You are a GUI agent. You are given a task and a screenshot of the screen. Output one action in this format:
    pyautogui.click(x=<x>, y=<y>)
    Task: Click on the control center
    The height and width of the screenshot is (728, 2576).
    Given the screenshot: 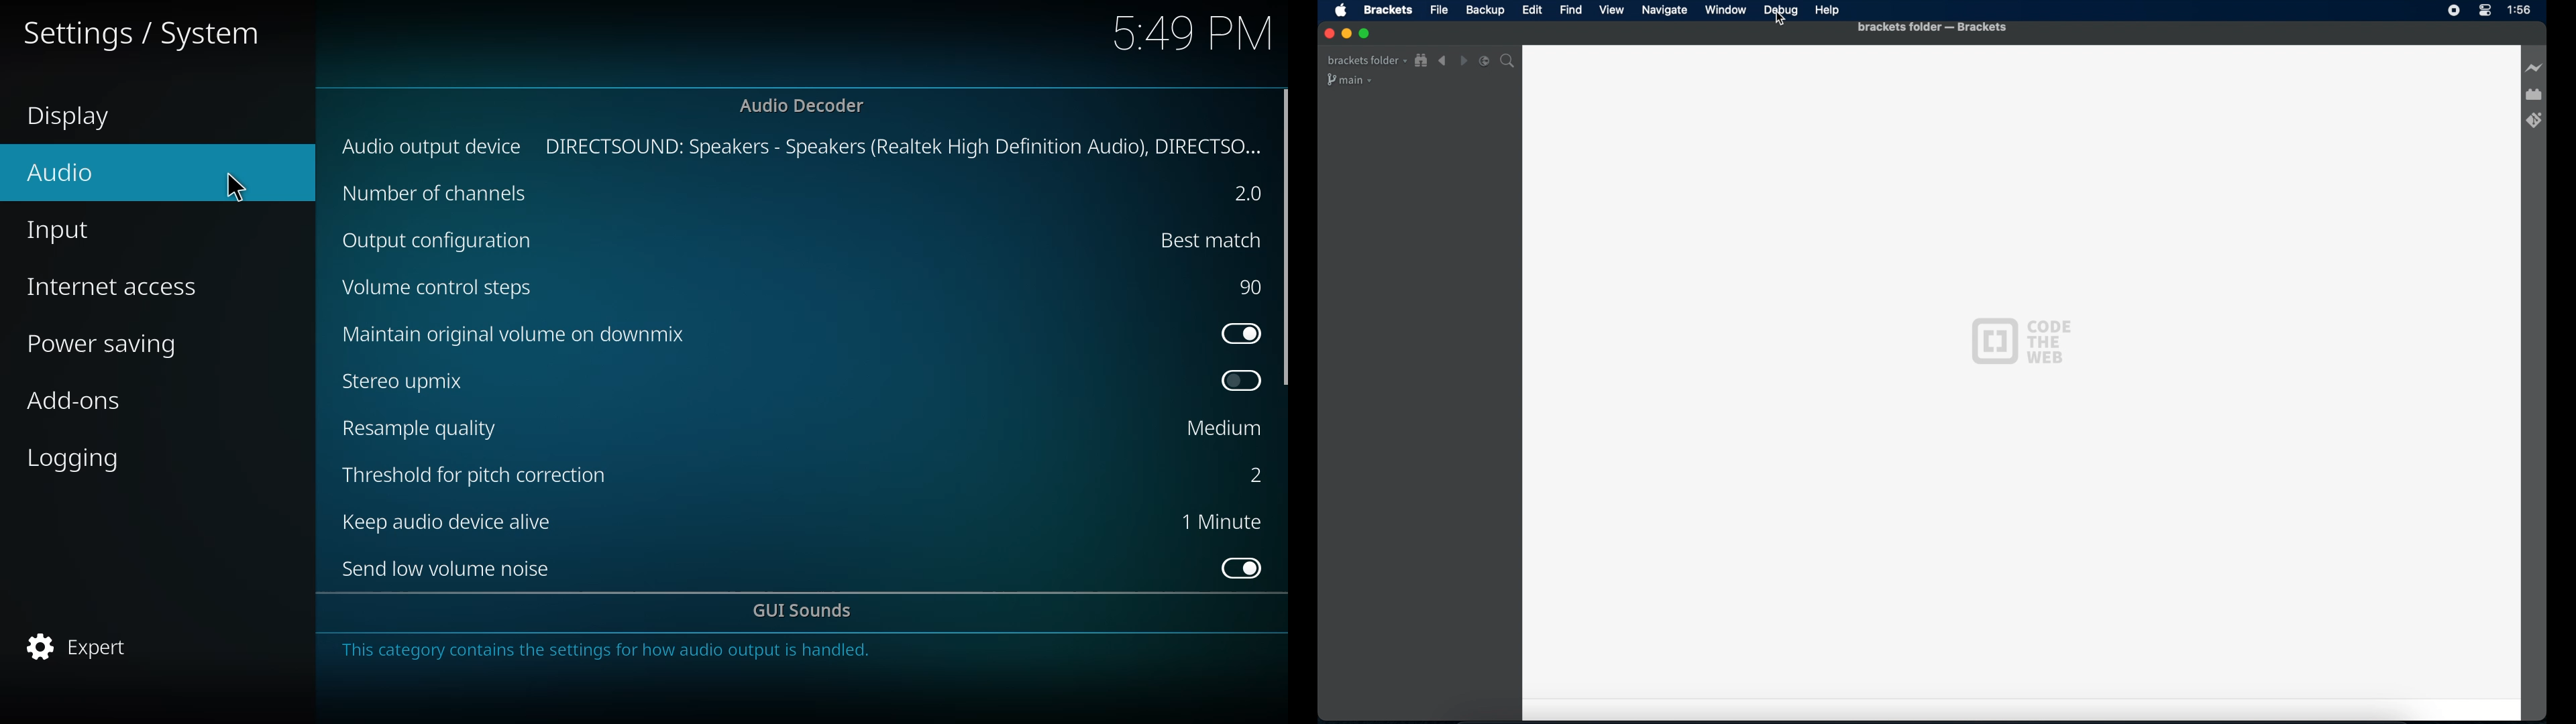 What is the action you would take?
    pyautogui.click(x=2485, y=11)
    